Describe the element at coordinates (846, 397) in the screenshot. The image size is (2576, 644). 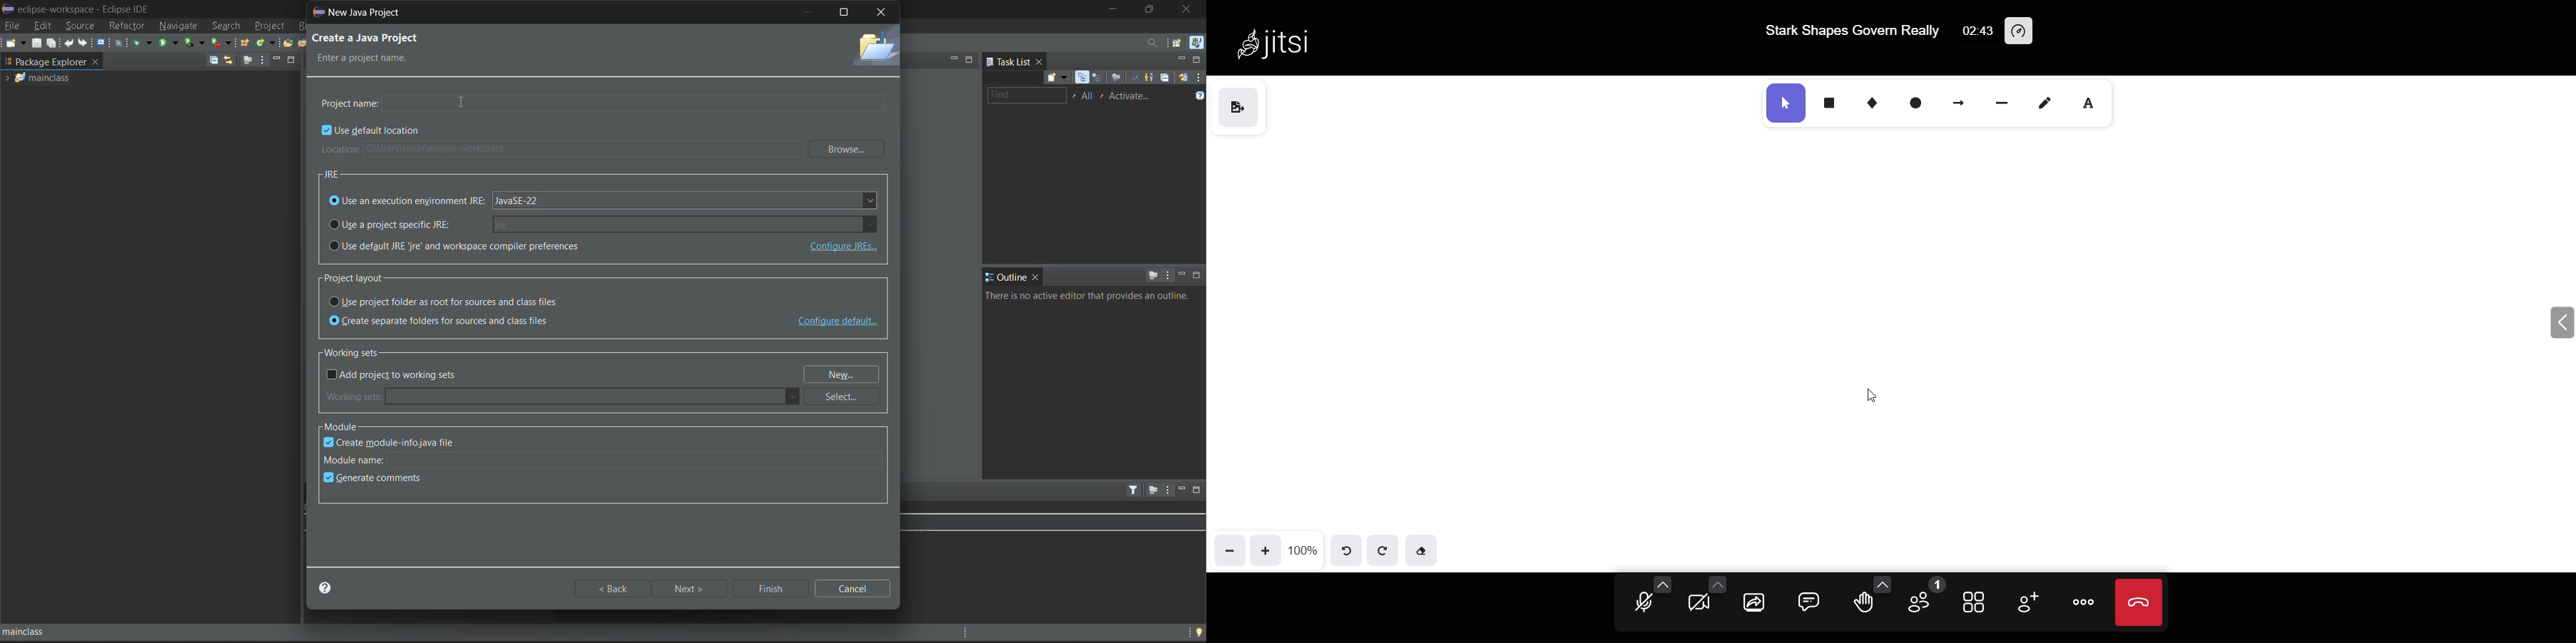
I see `select` at that location.